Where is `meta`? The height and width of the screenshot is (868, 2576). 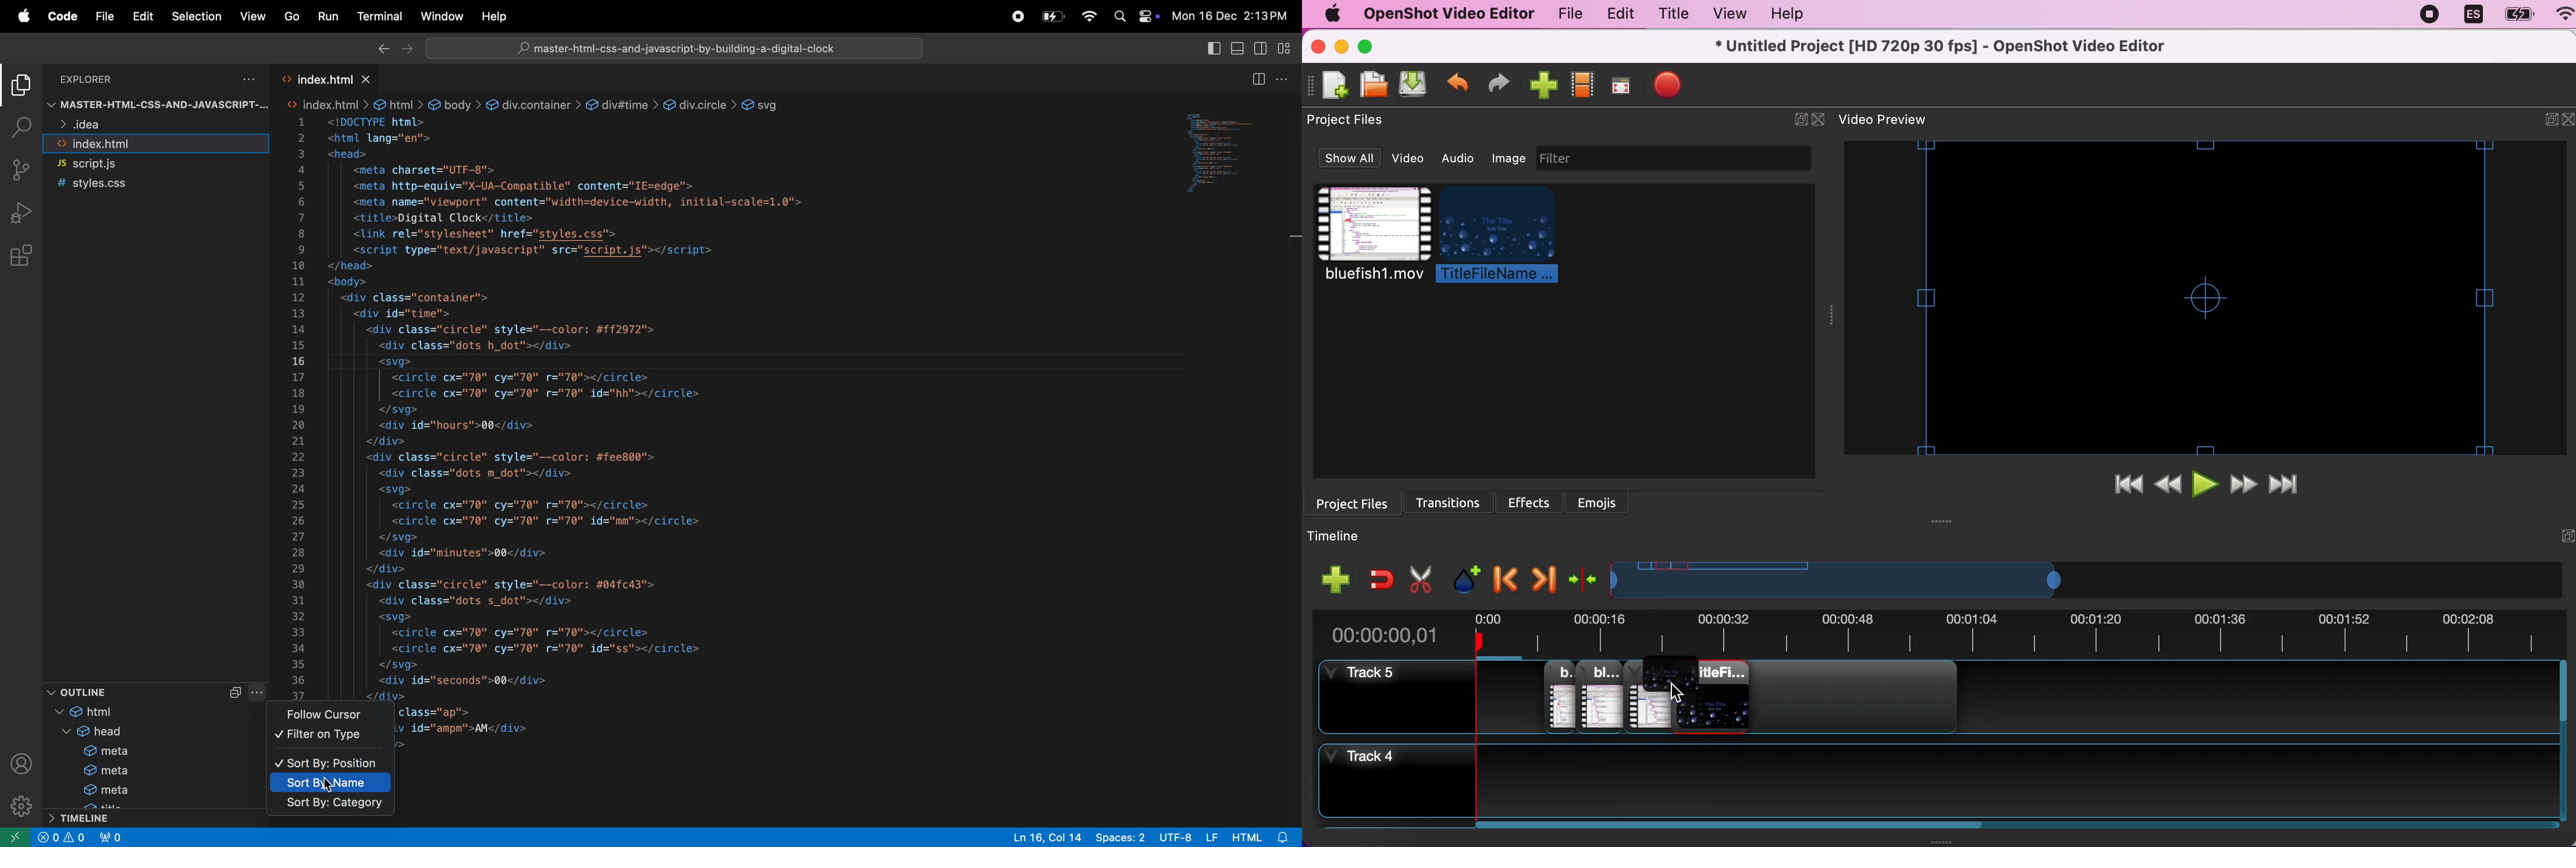
meta is located at coordinates (155, 750).